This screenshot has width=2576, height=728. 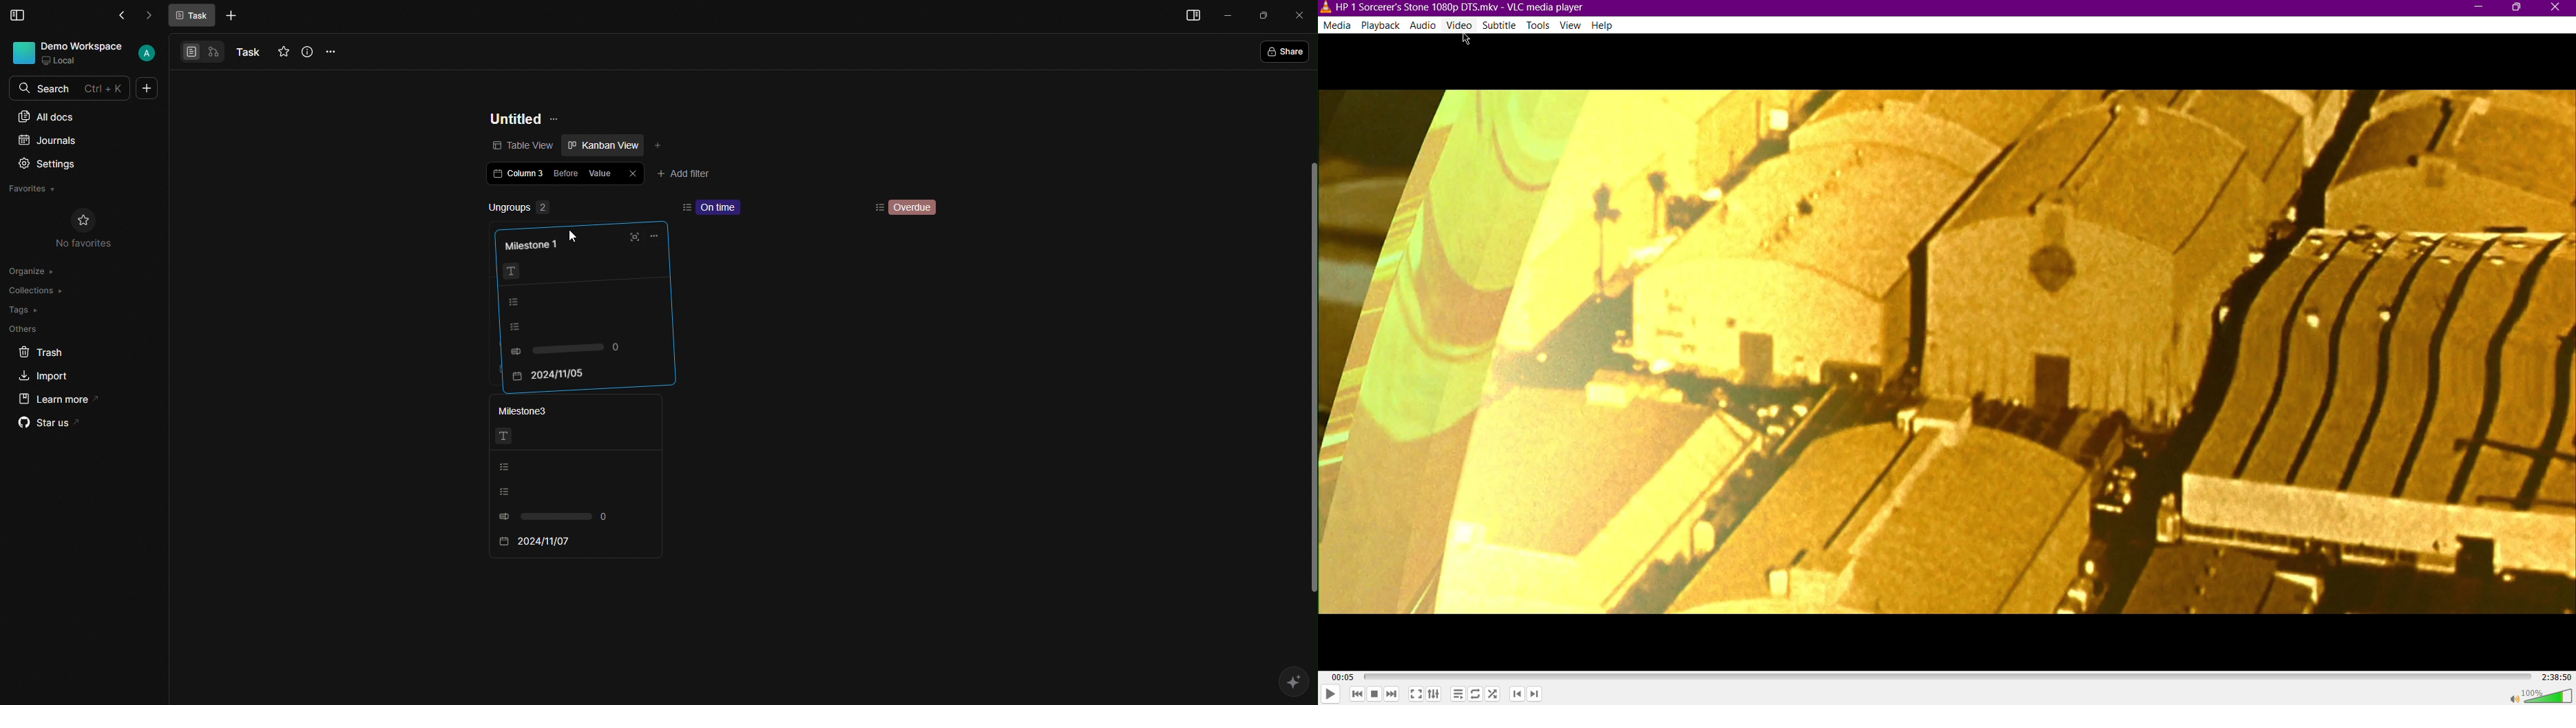 What do you see at coordinates (1309, 345) in the screenshot?
I see `scroll` at bounding box center [1309, 345].